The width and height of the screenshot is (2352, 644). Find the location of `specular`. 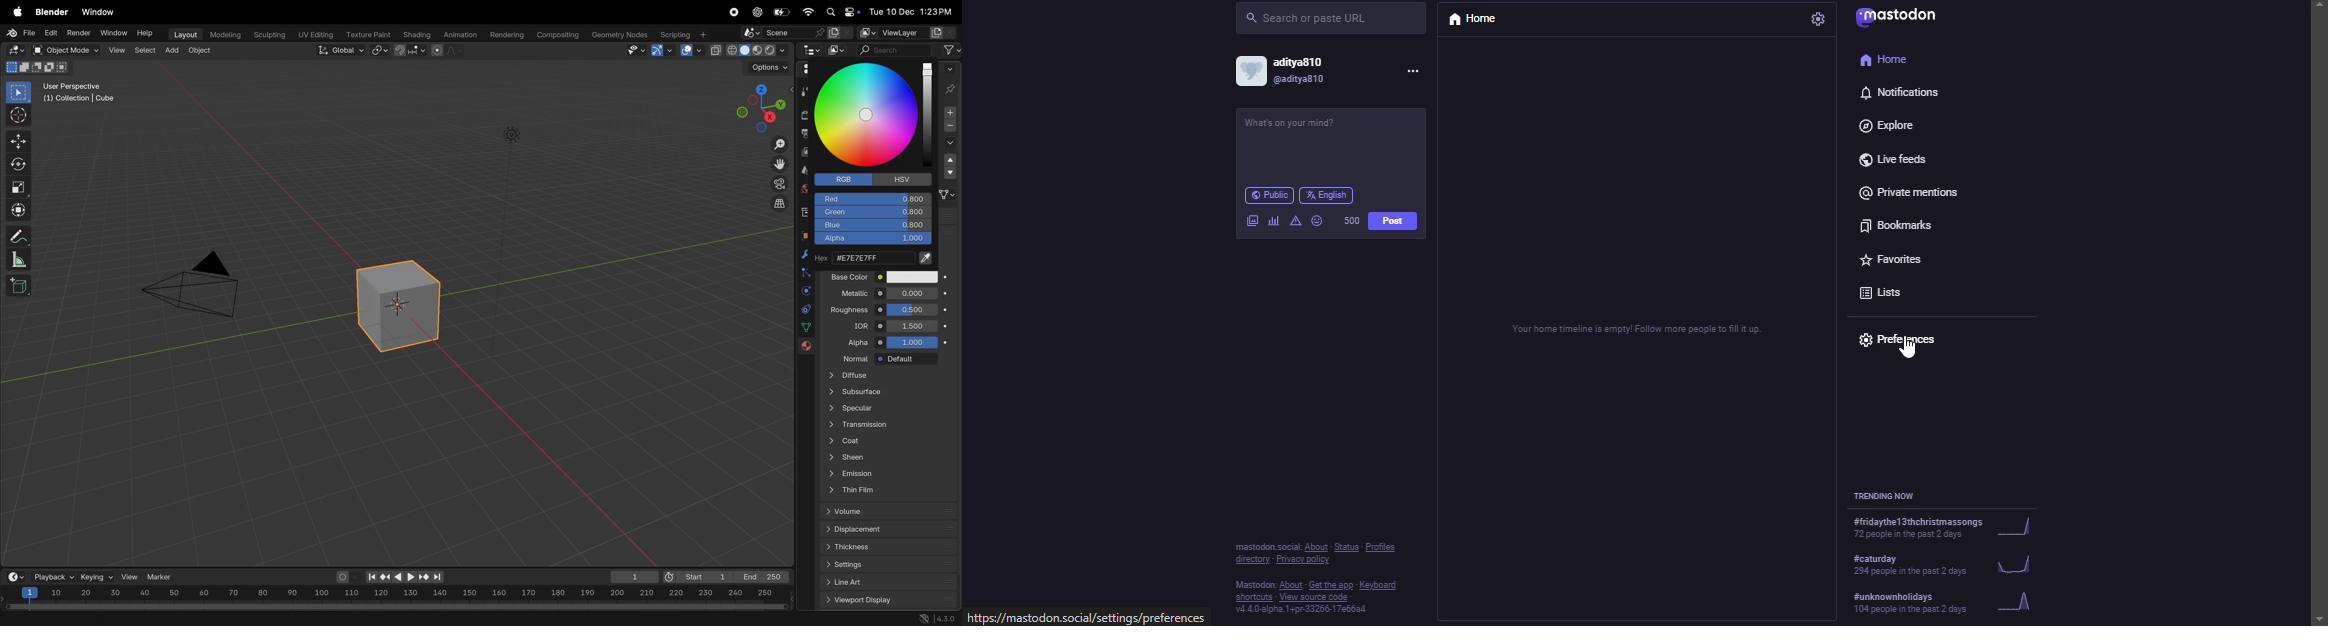

specular is located at coordinates (886, 409).